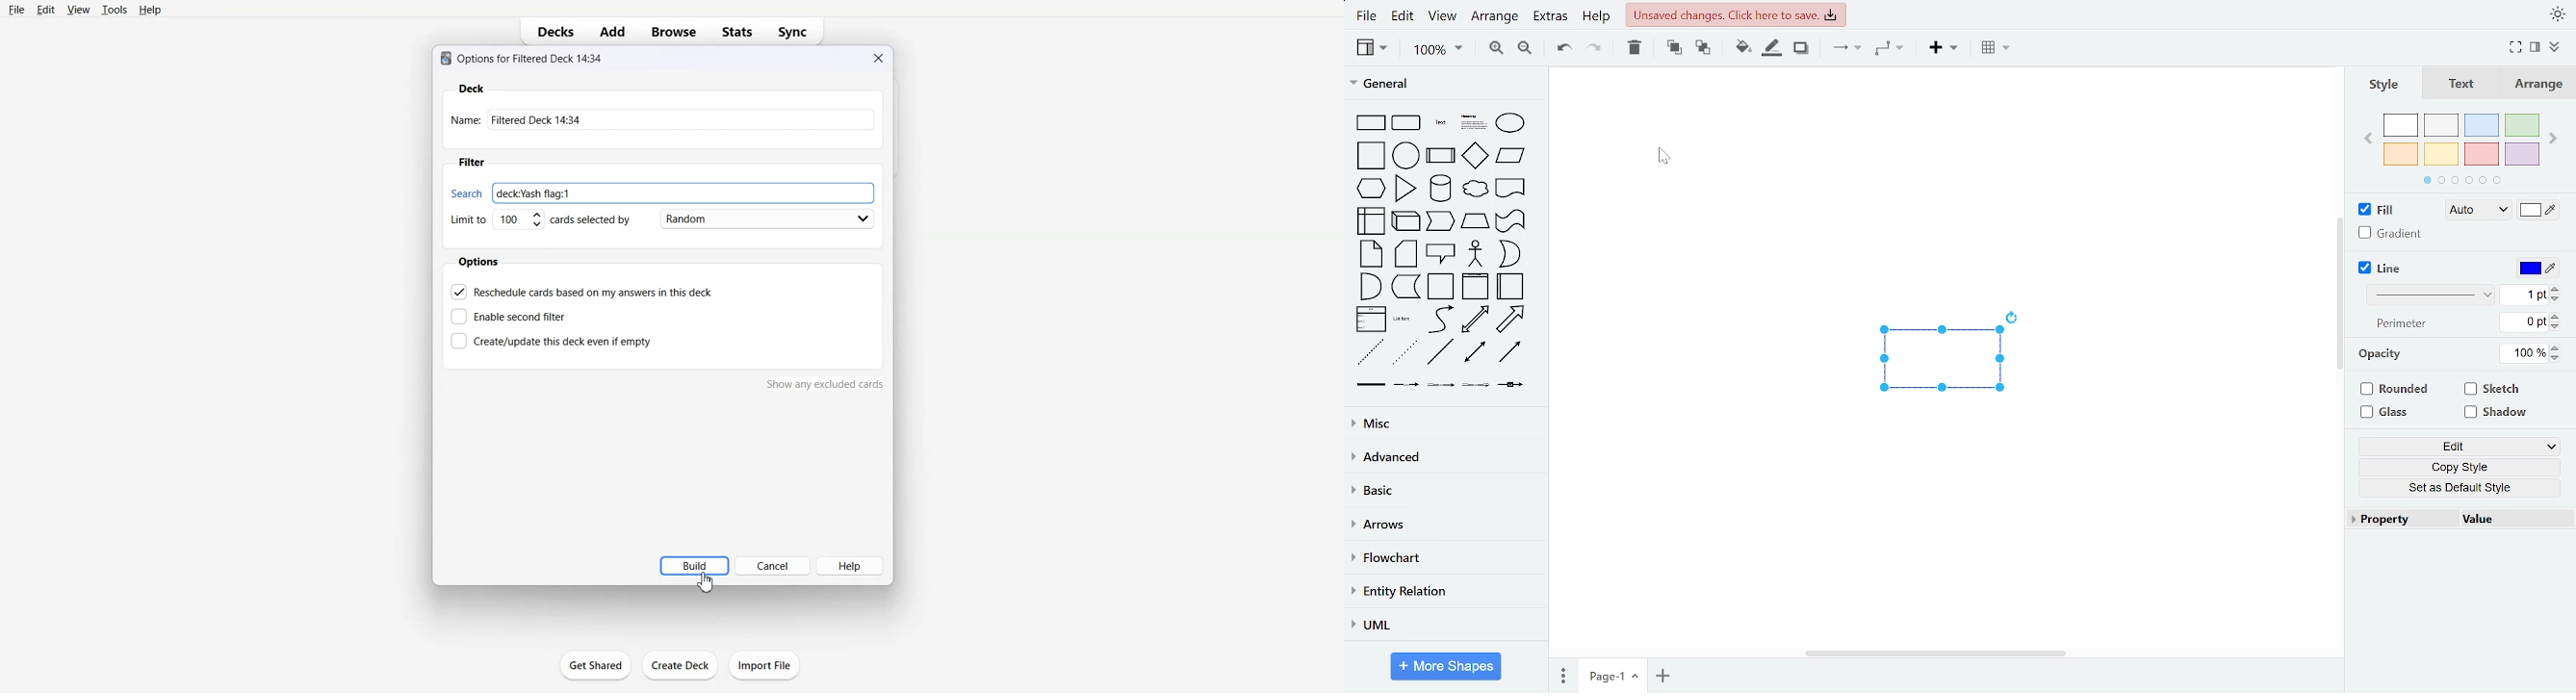  I want to click on text, so click(2402, 323).